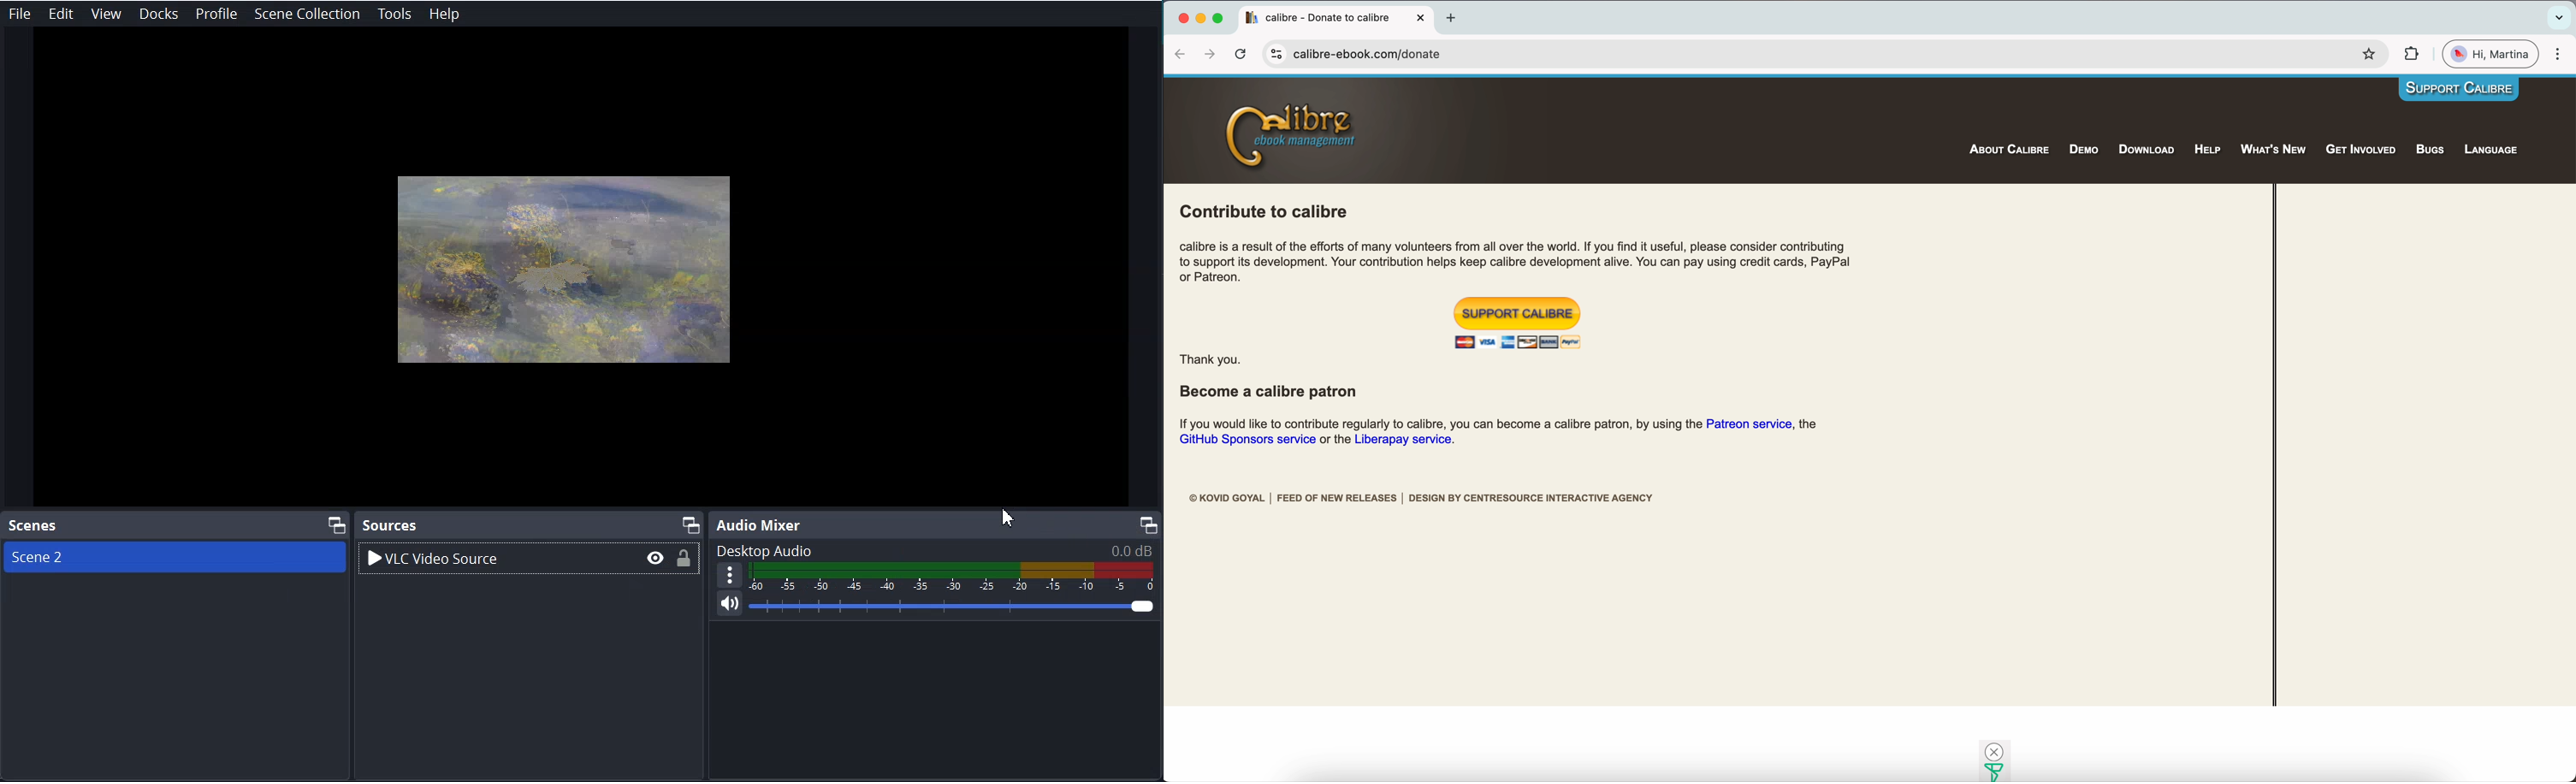 Image resolution: width=2576 pixels, height=784 pixels. I want to click on About Calibre, so click(2009, 149).